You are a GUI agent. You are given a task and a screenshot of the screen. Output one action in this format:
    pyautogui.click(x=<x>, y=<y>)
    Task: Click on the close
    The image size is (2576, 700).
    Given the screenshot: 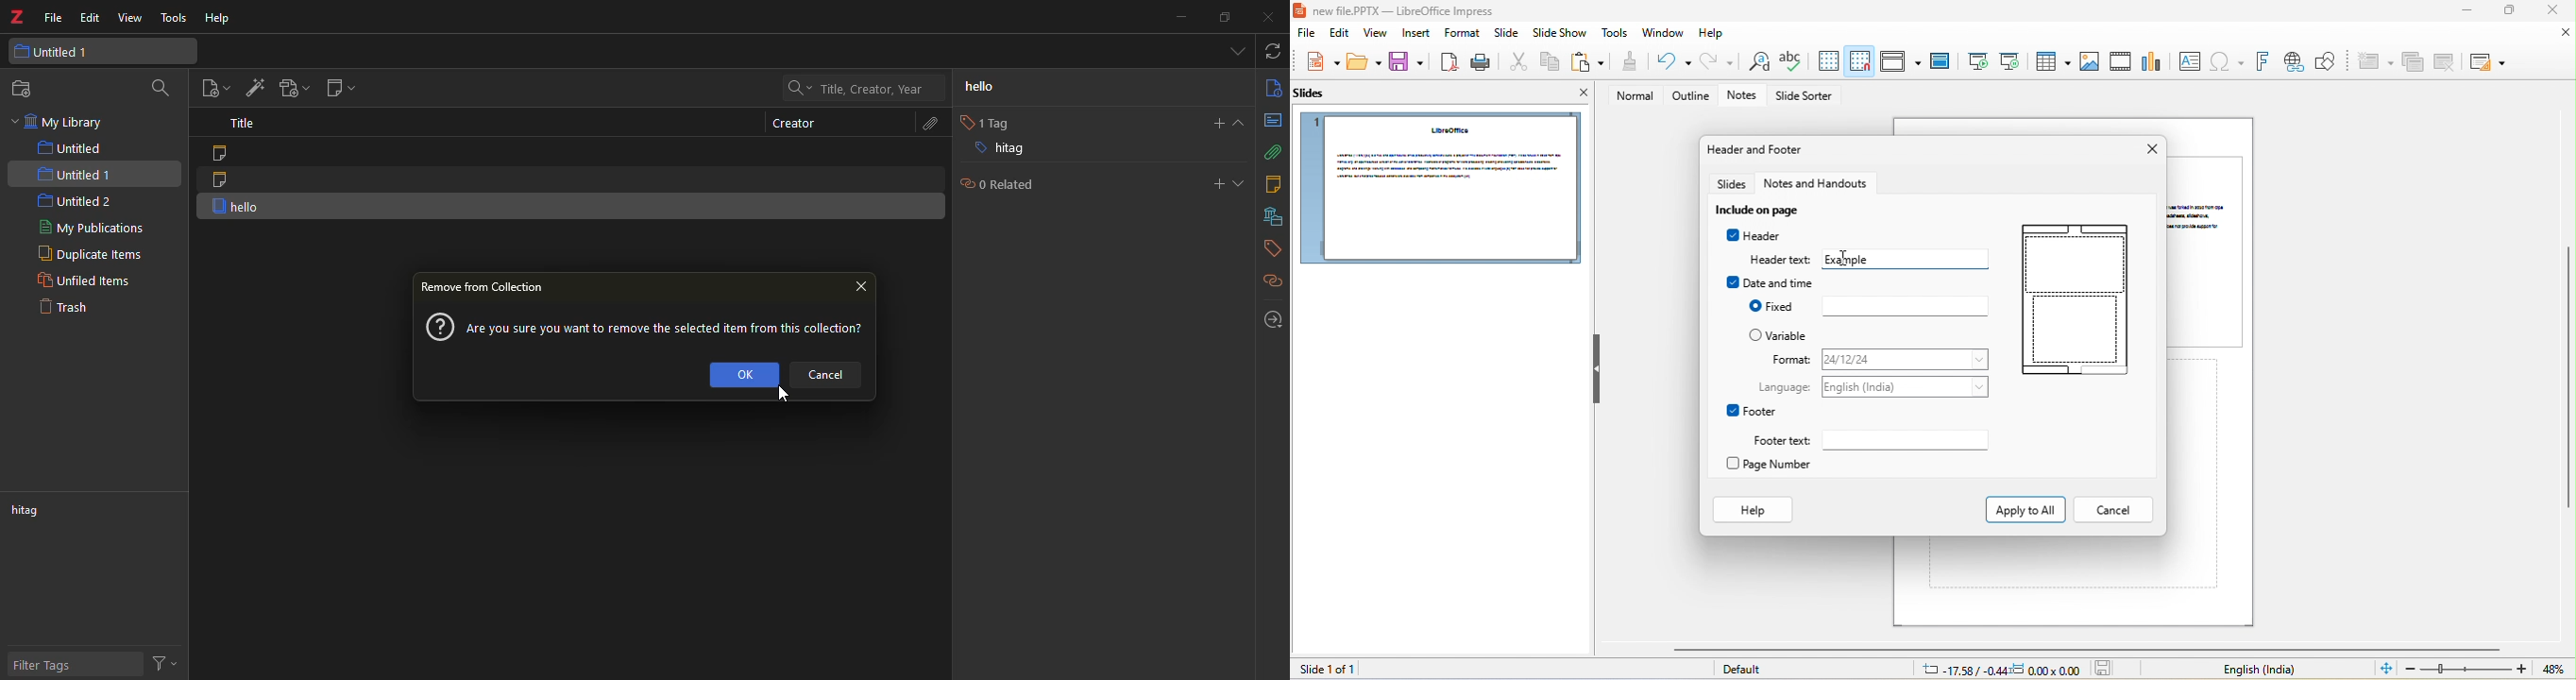 What is the action you would take?
    pyautogui.click(x=1576, y=95)
    